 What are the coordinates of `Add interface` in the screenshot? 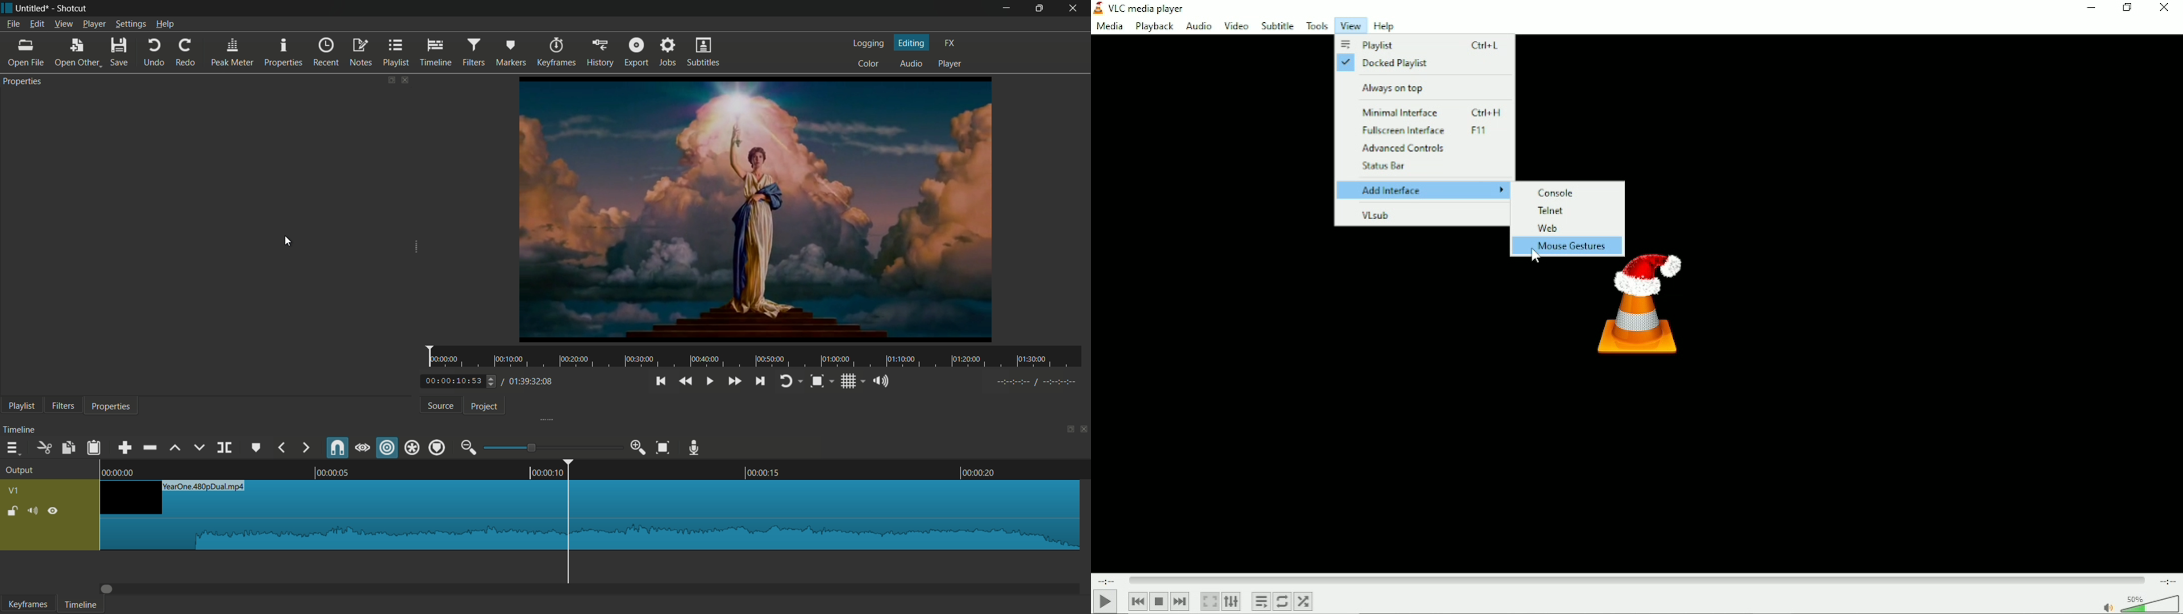 It's located at (1423, 189).